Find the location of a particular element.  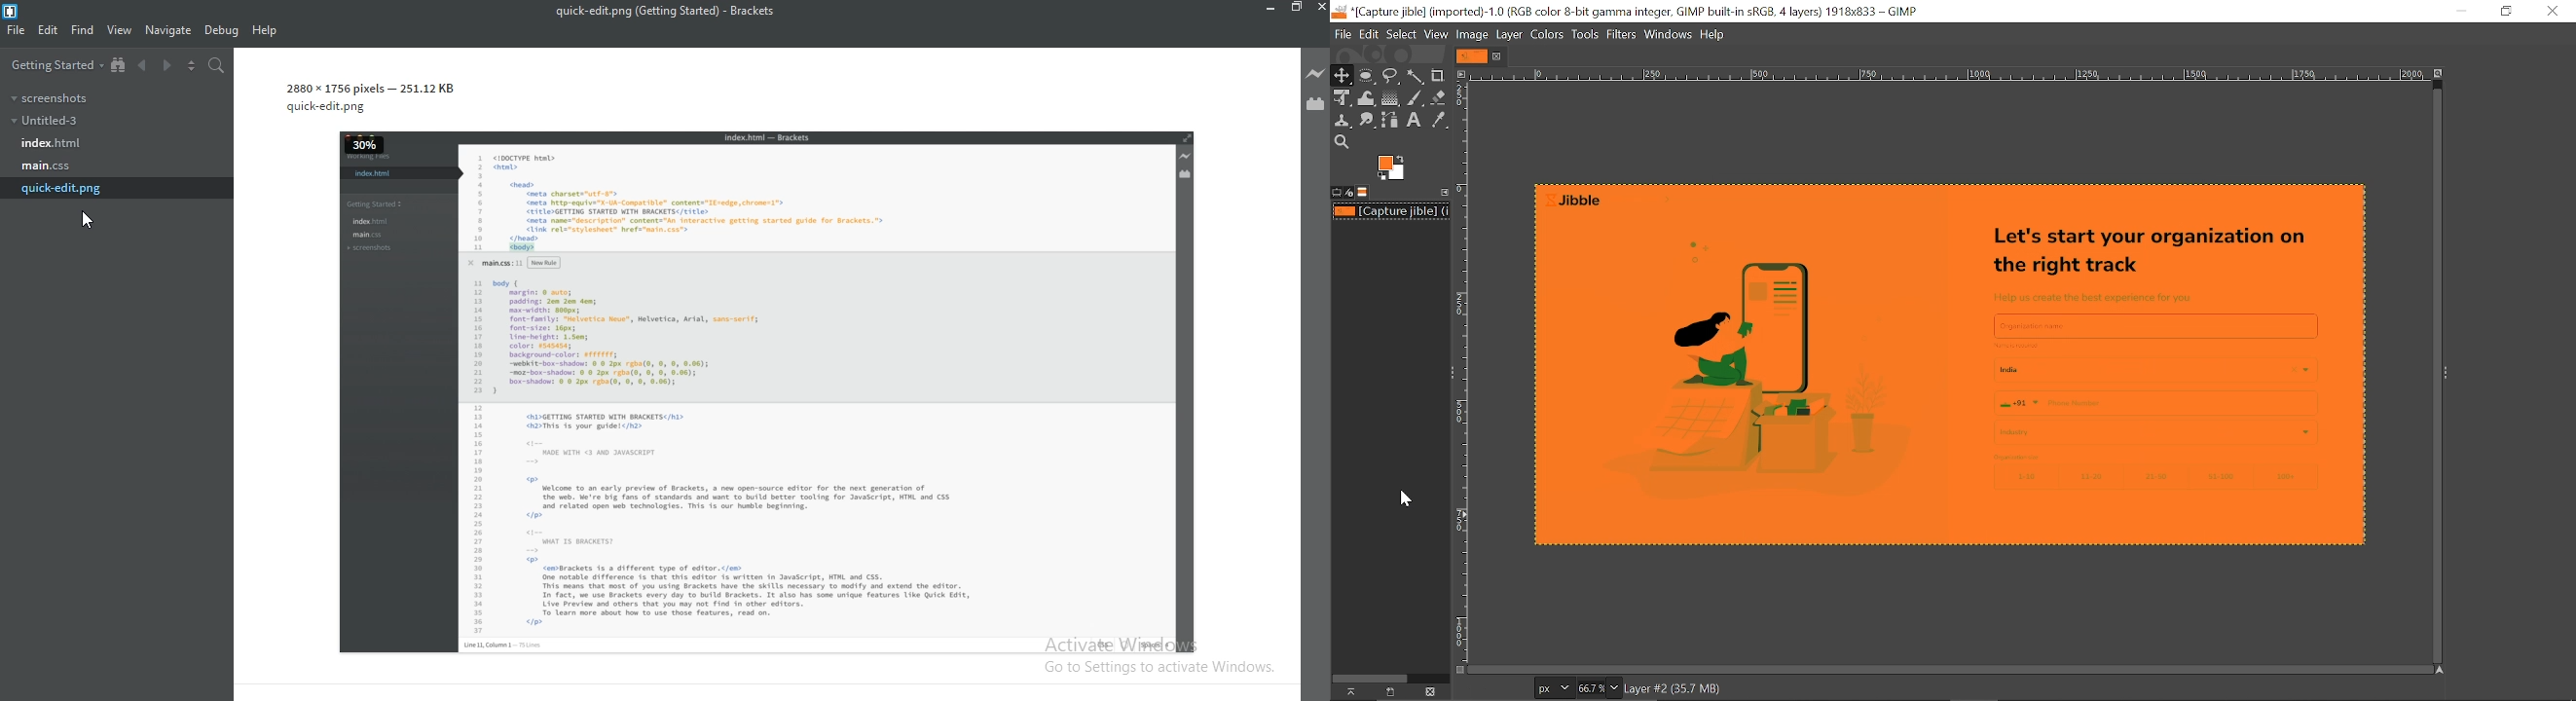

Toggle quick mask on/off is located at coordinates (1458, 670).